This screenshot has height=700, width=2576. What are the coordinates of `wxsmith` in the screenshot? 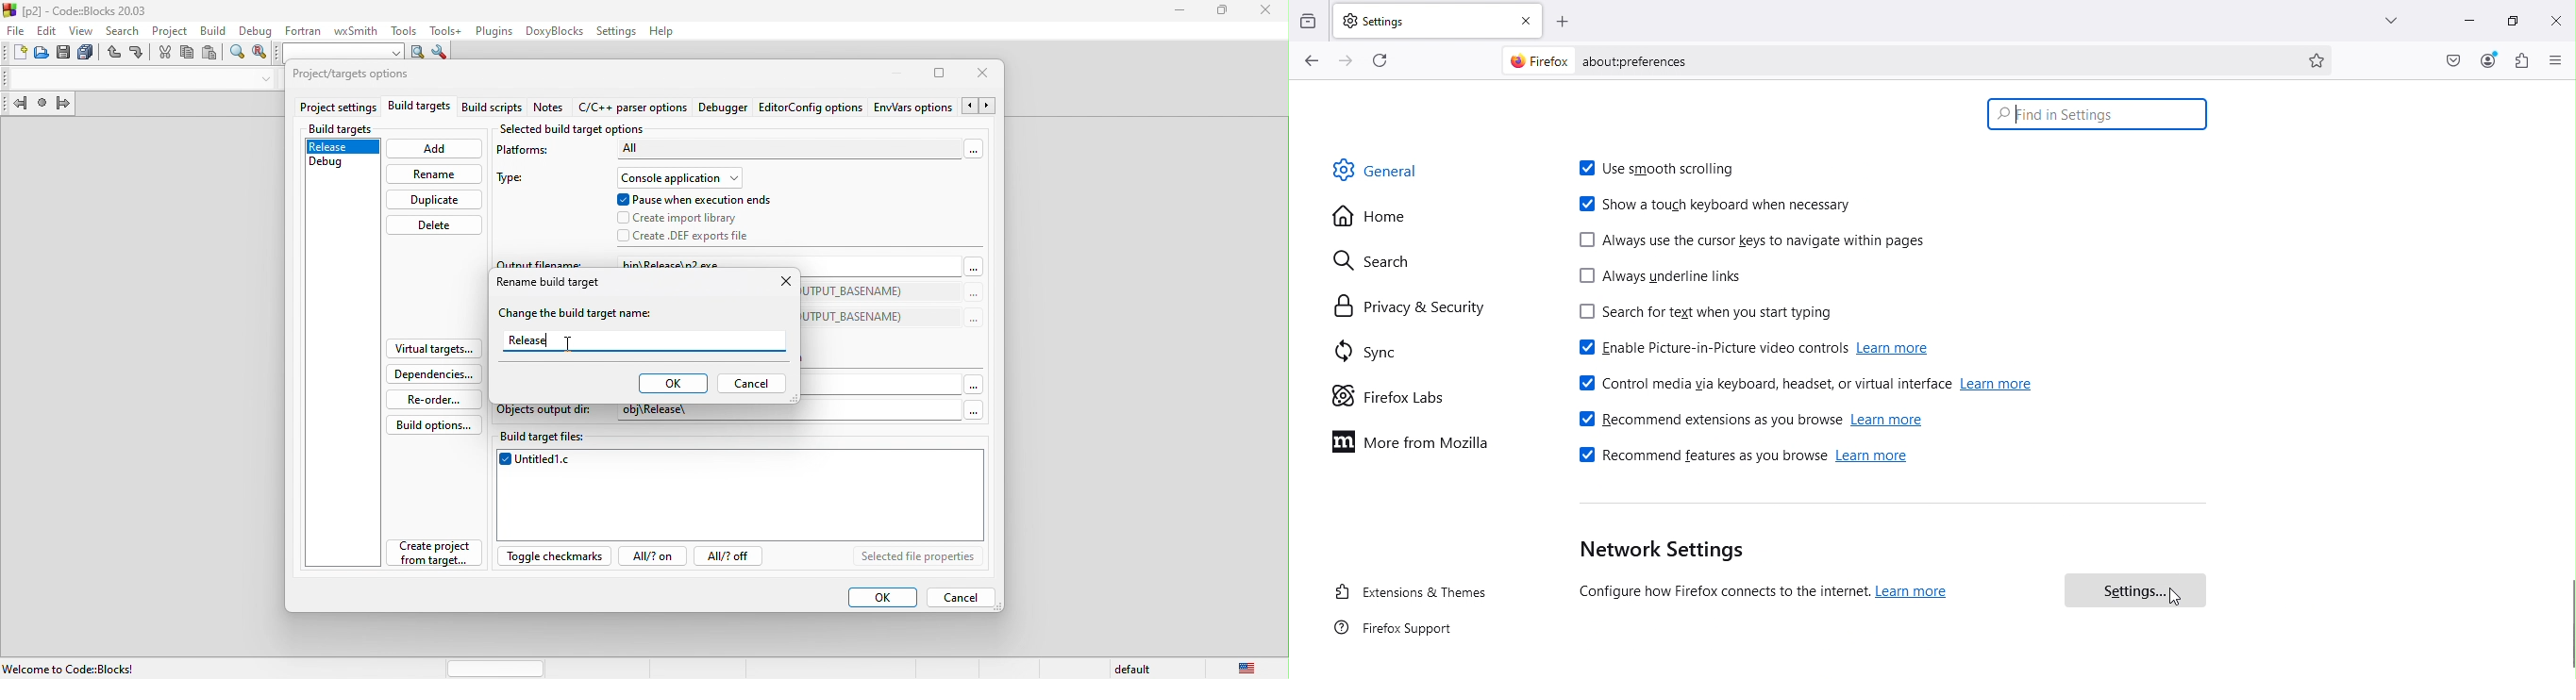 It's located at (354, 29).